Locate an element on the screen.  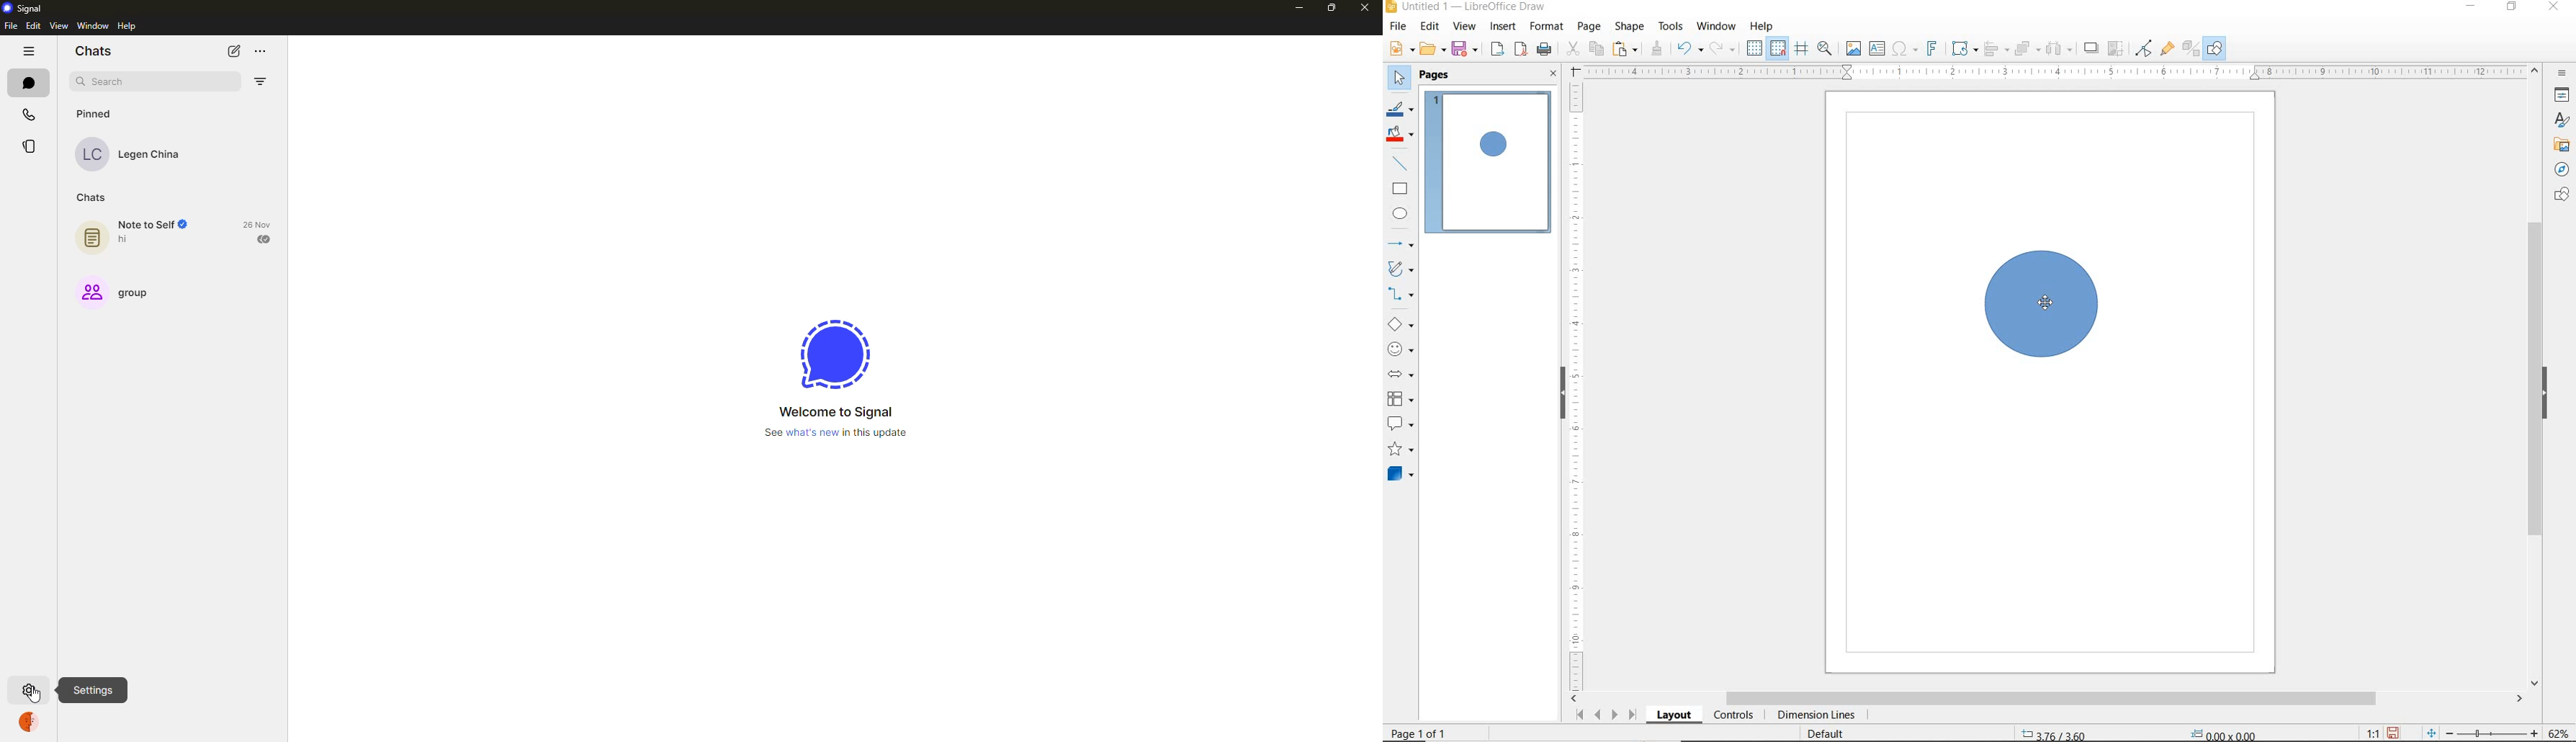
FILL COLOR is located at coordinates (1401, 135).